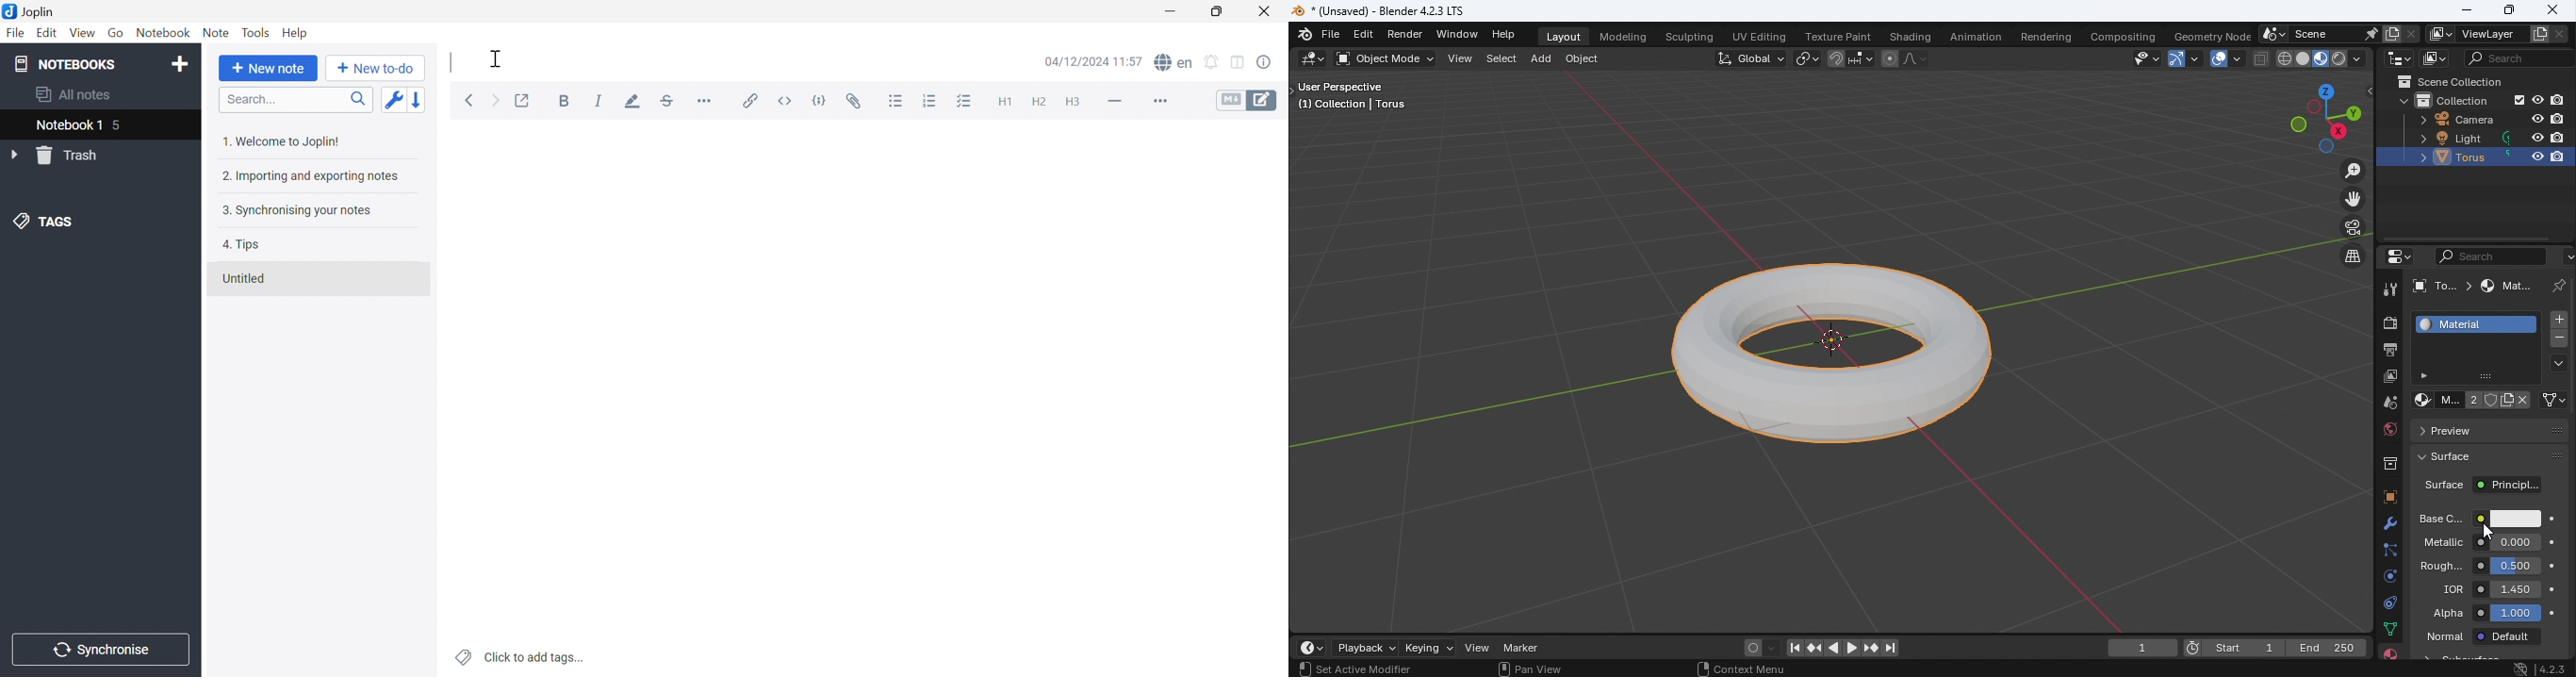  Describe the element at coordinates (17, 34) in the screenshot. I see `File` at that location.